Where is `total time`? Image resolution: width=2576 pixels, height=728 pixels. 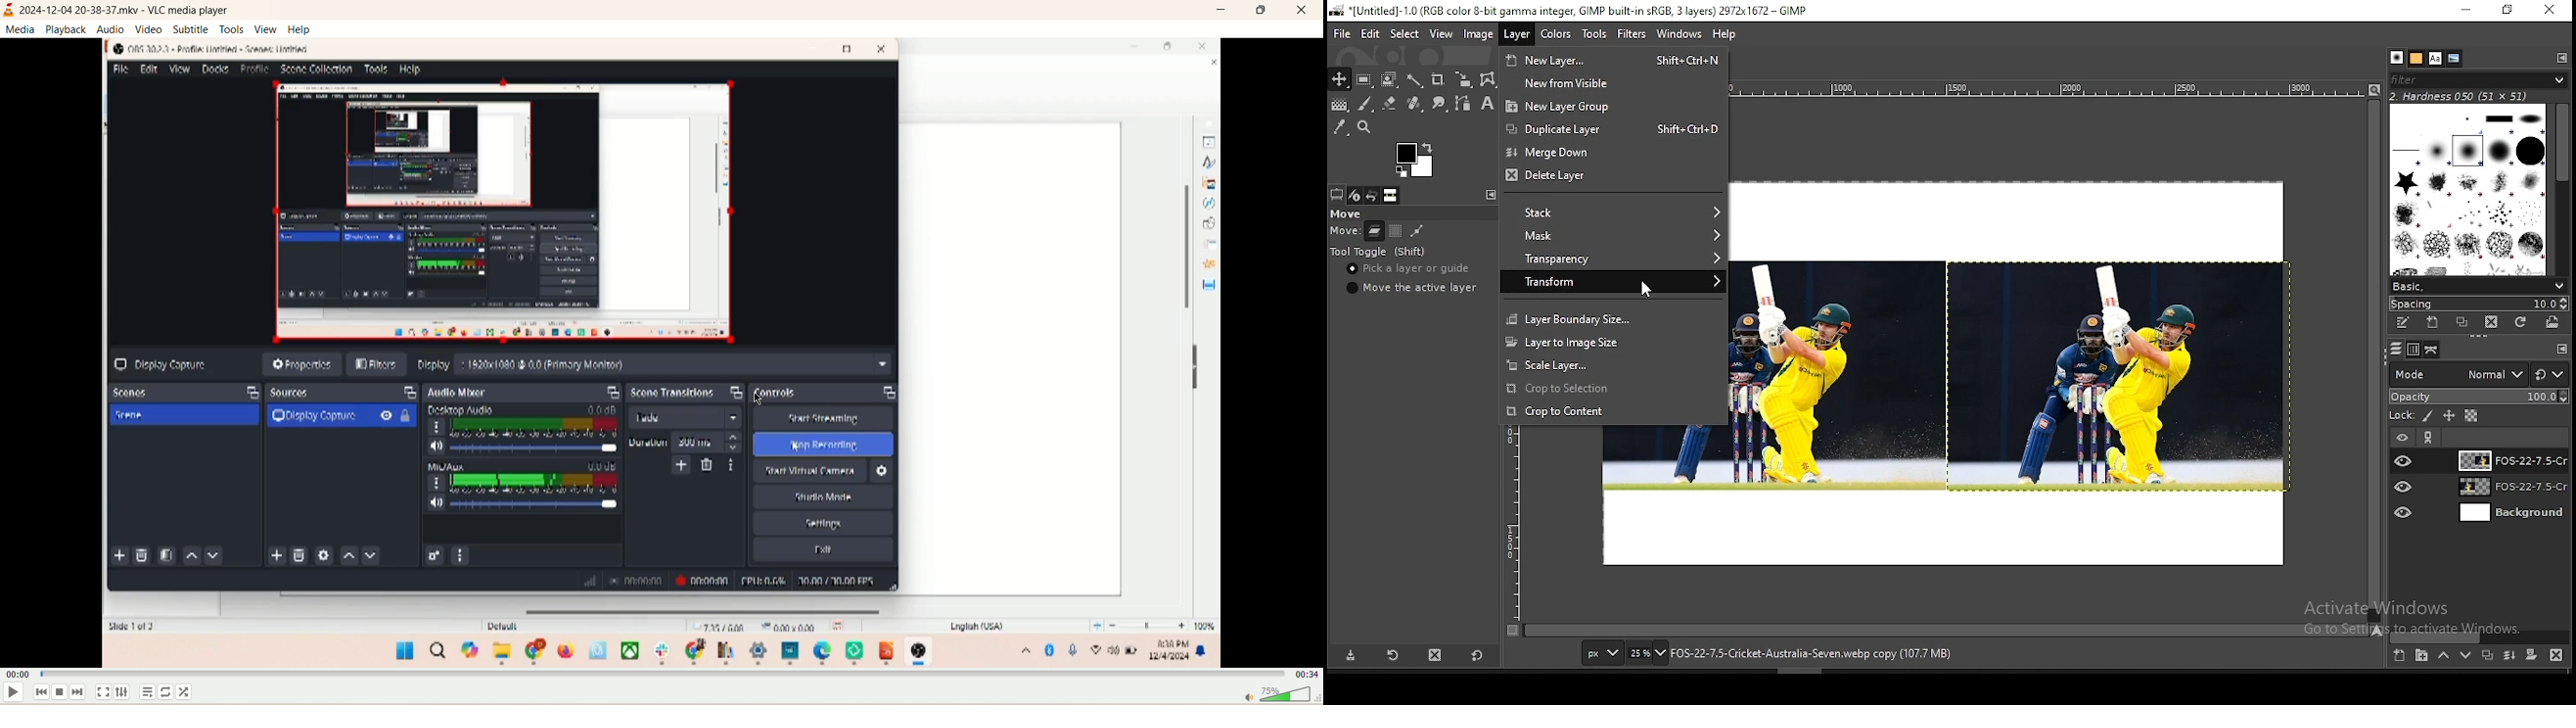 total time is located at coordinates (1307, 674).